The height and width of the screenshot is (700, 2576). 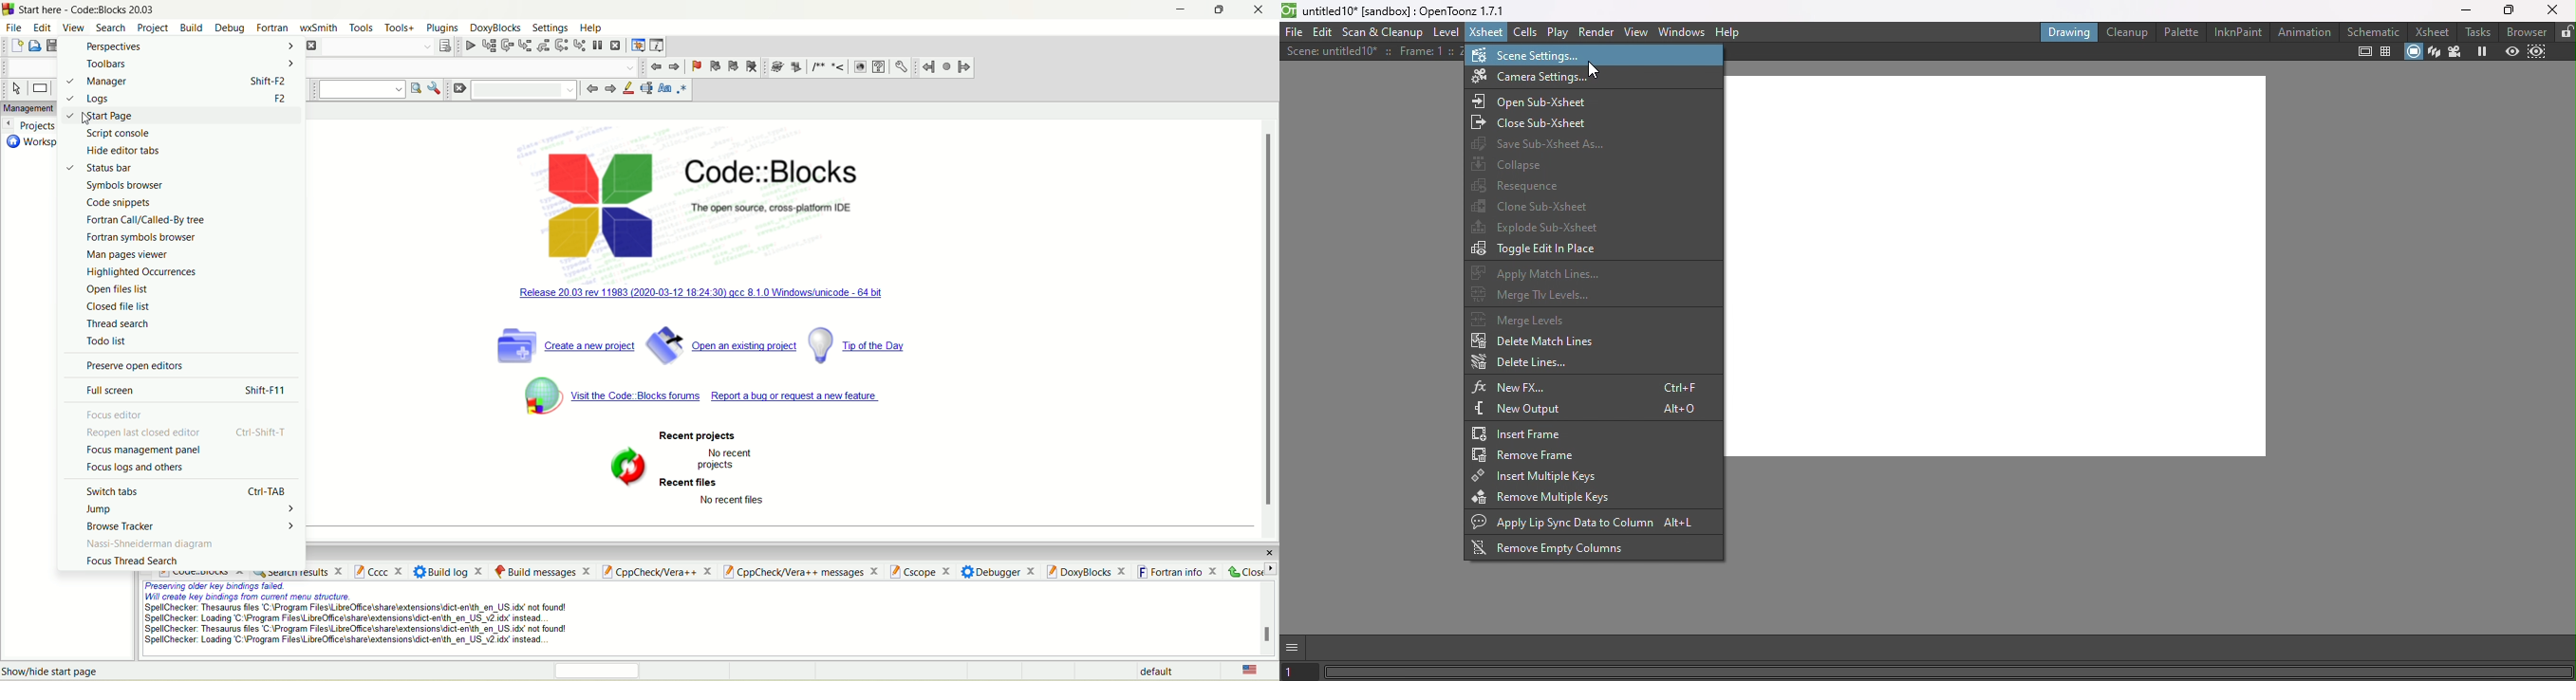 What do you see at coordinates (796, 67) in the screenshot?
I see `Extract` at bounding box center [796, 67].